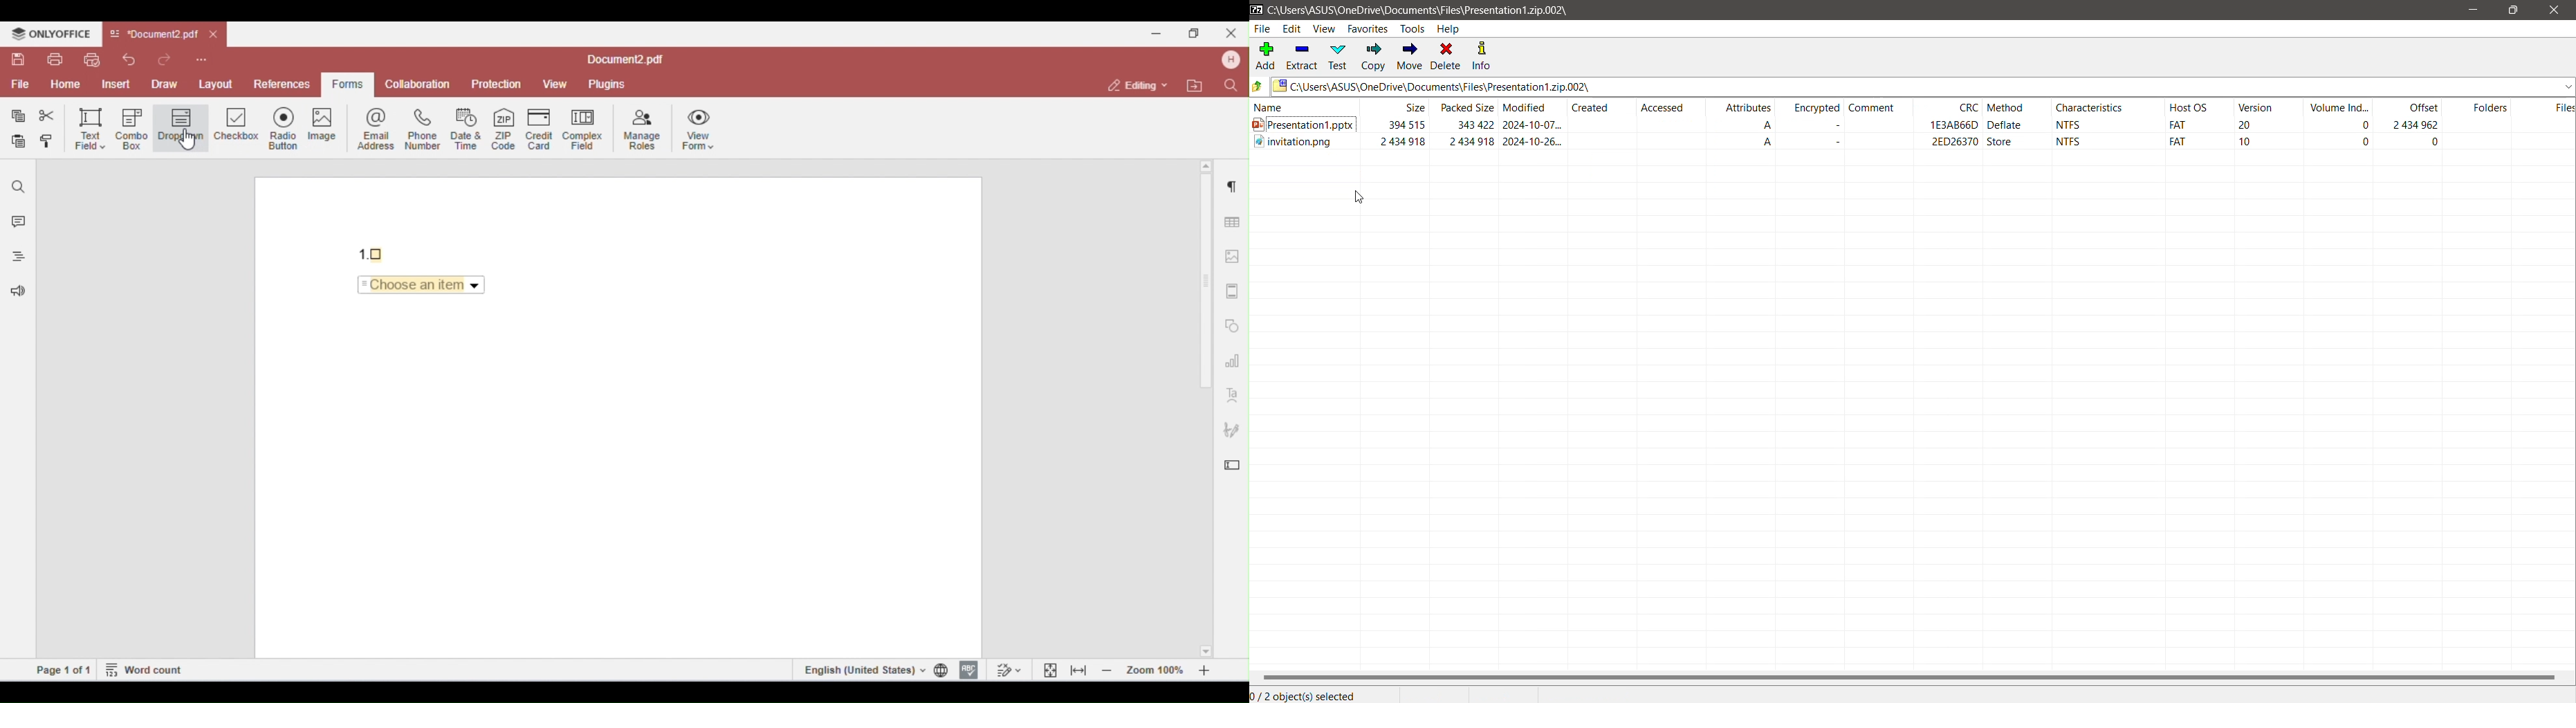  I want to click on Created , so click(1602, 108).